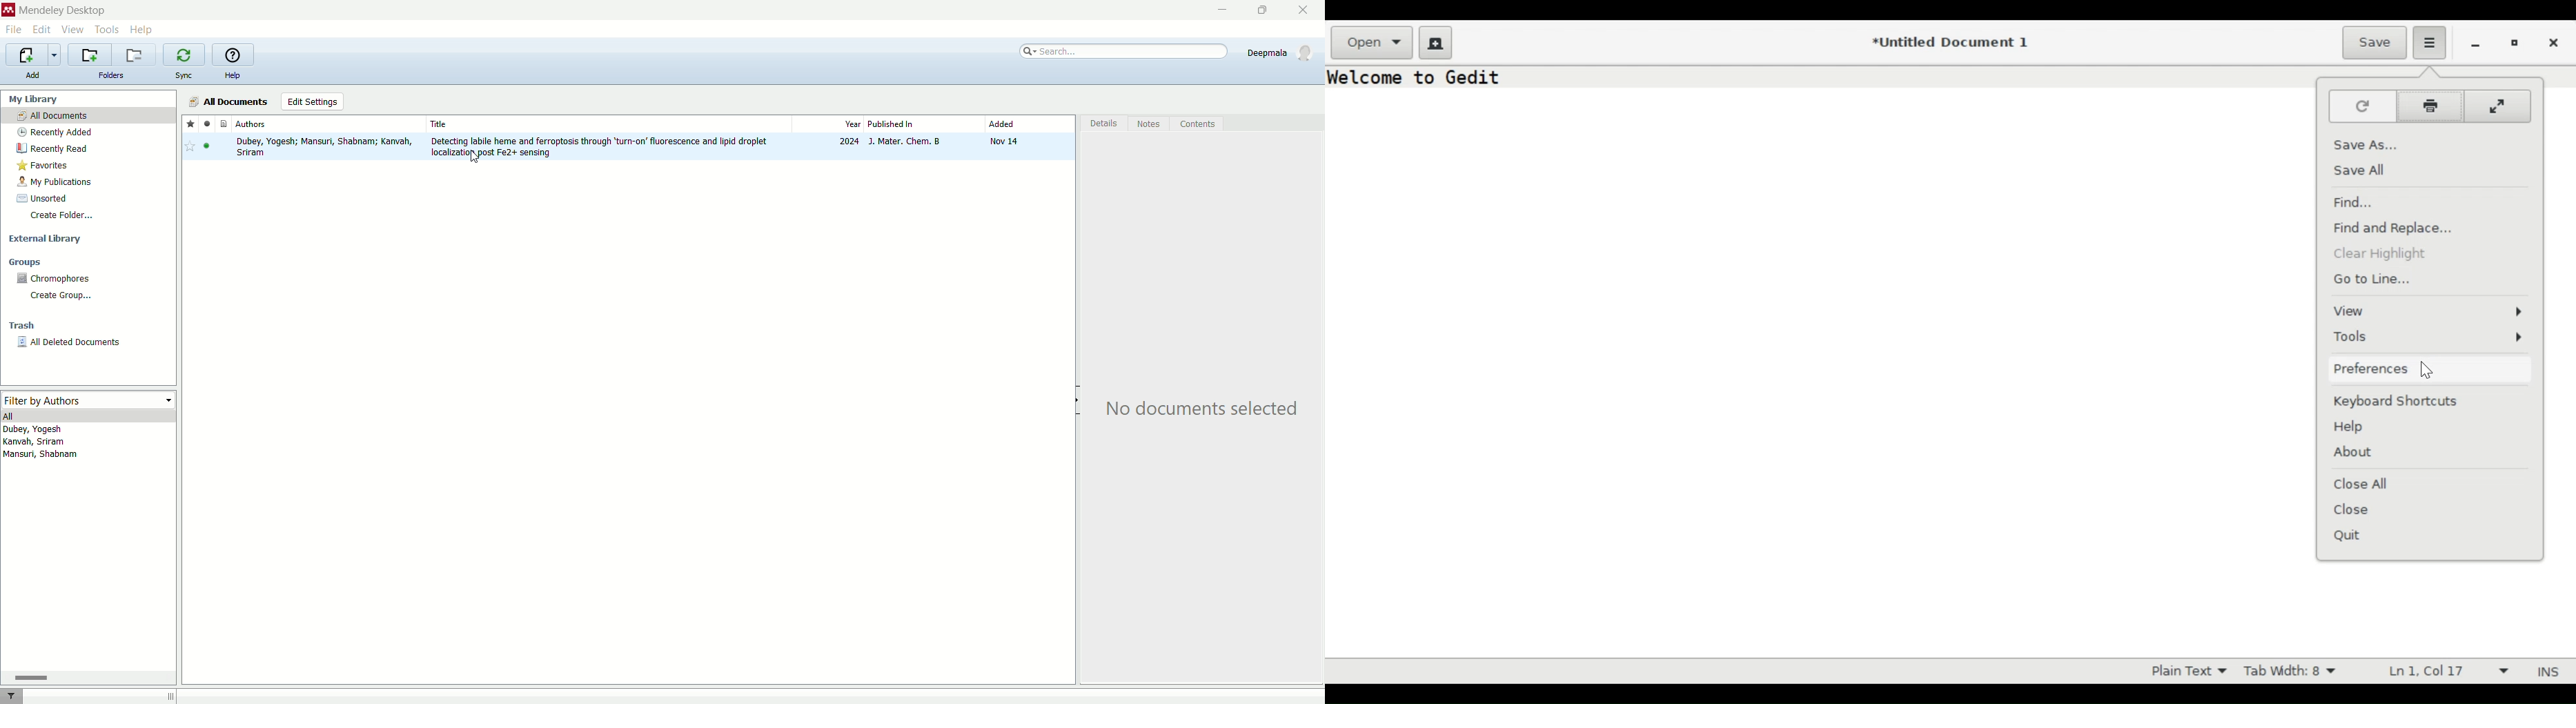 This screenshot has width=2576, height=728. What do you see at coordinates (827, 124) in the screenshot?
I see `year` at bounding box center [827, 124].